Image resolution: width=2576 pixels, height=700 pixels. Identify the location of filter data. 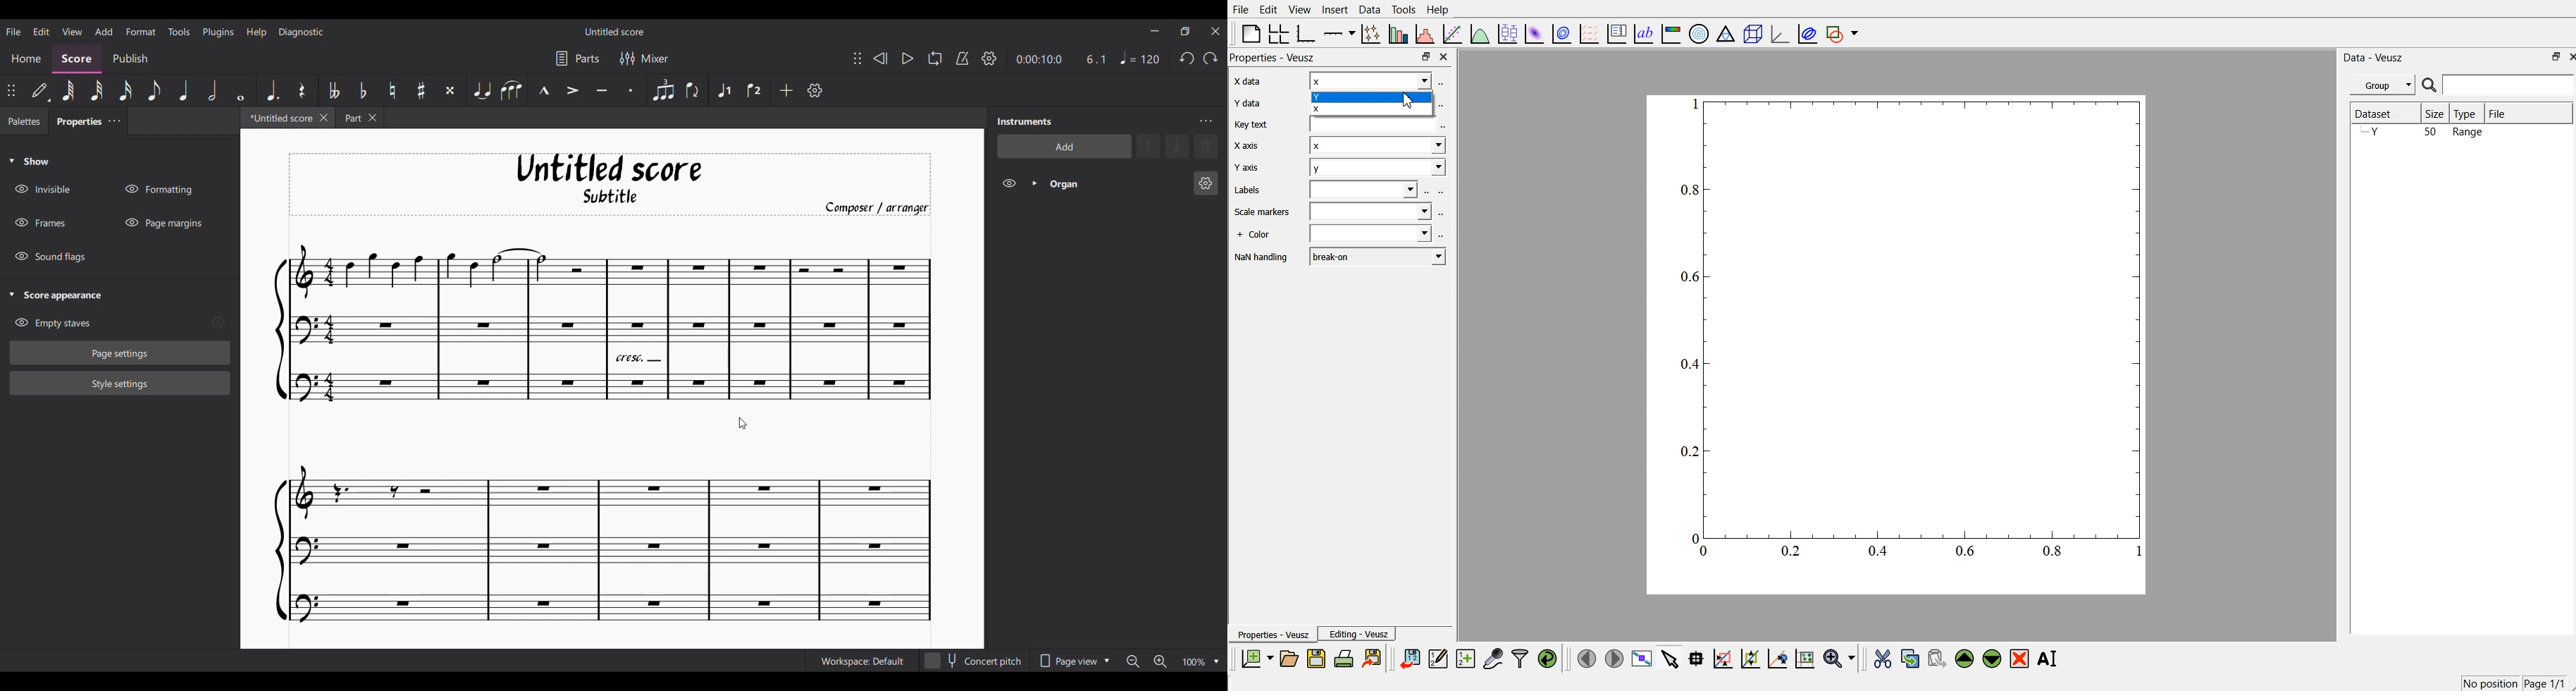
(1520, 659).